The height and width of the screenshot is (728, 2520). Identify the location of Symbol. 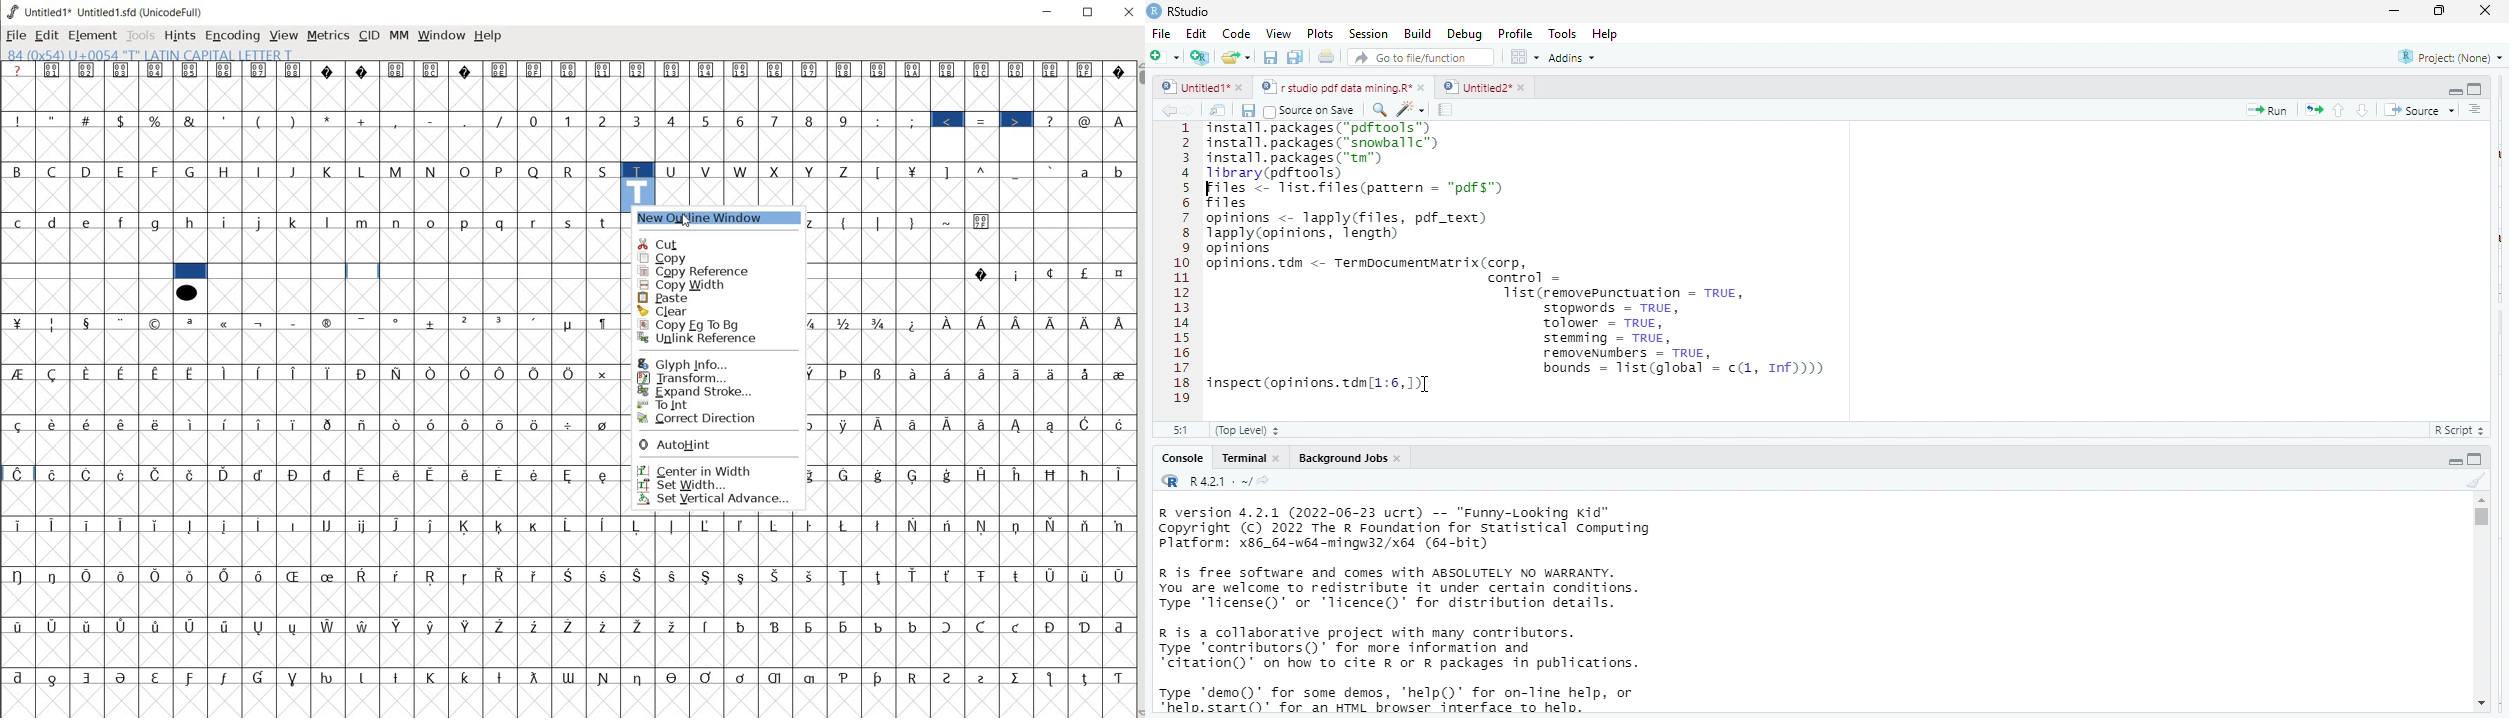
(502, 374).